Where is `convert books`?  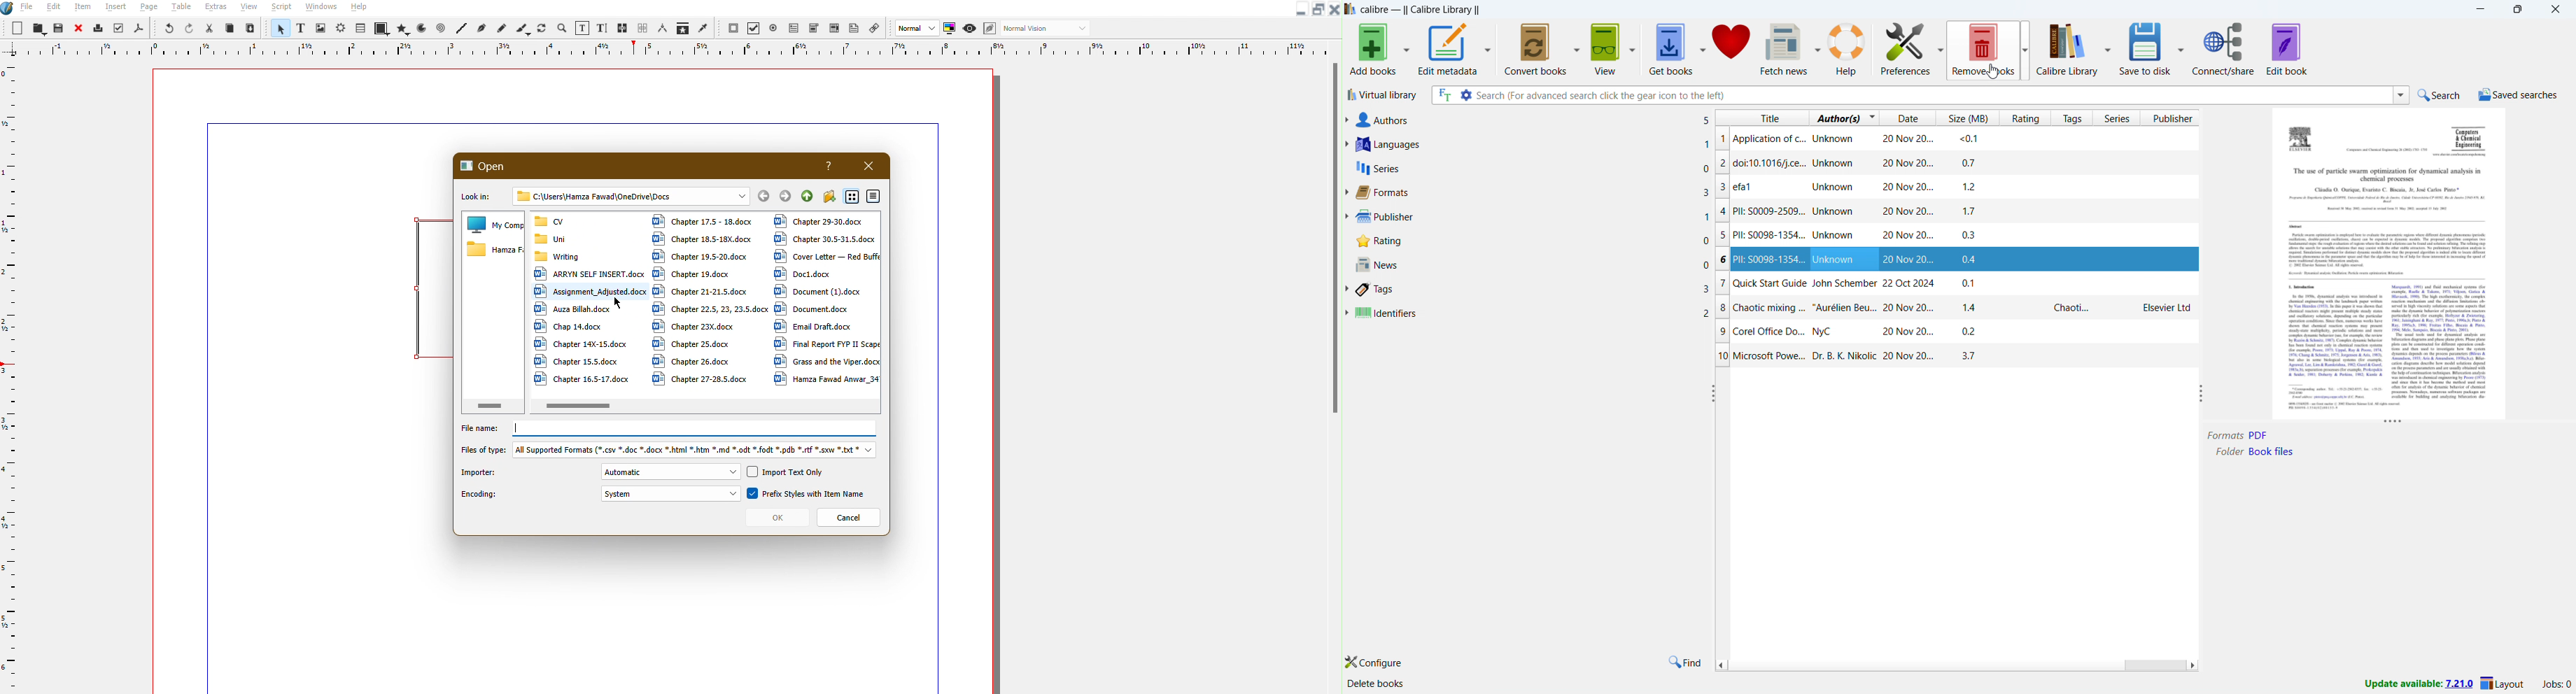 convert books is located at coordinates (1537, 48).